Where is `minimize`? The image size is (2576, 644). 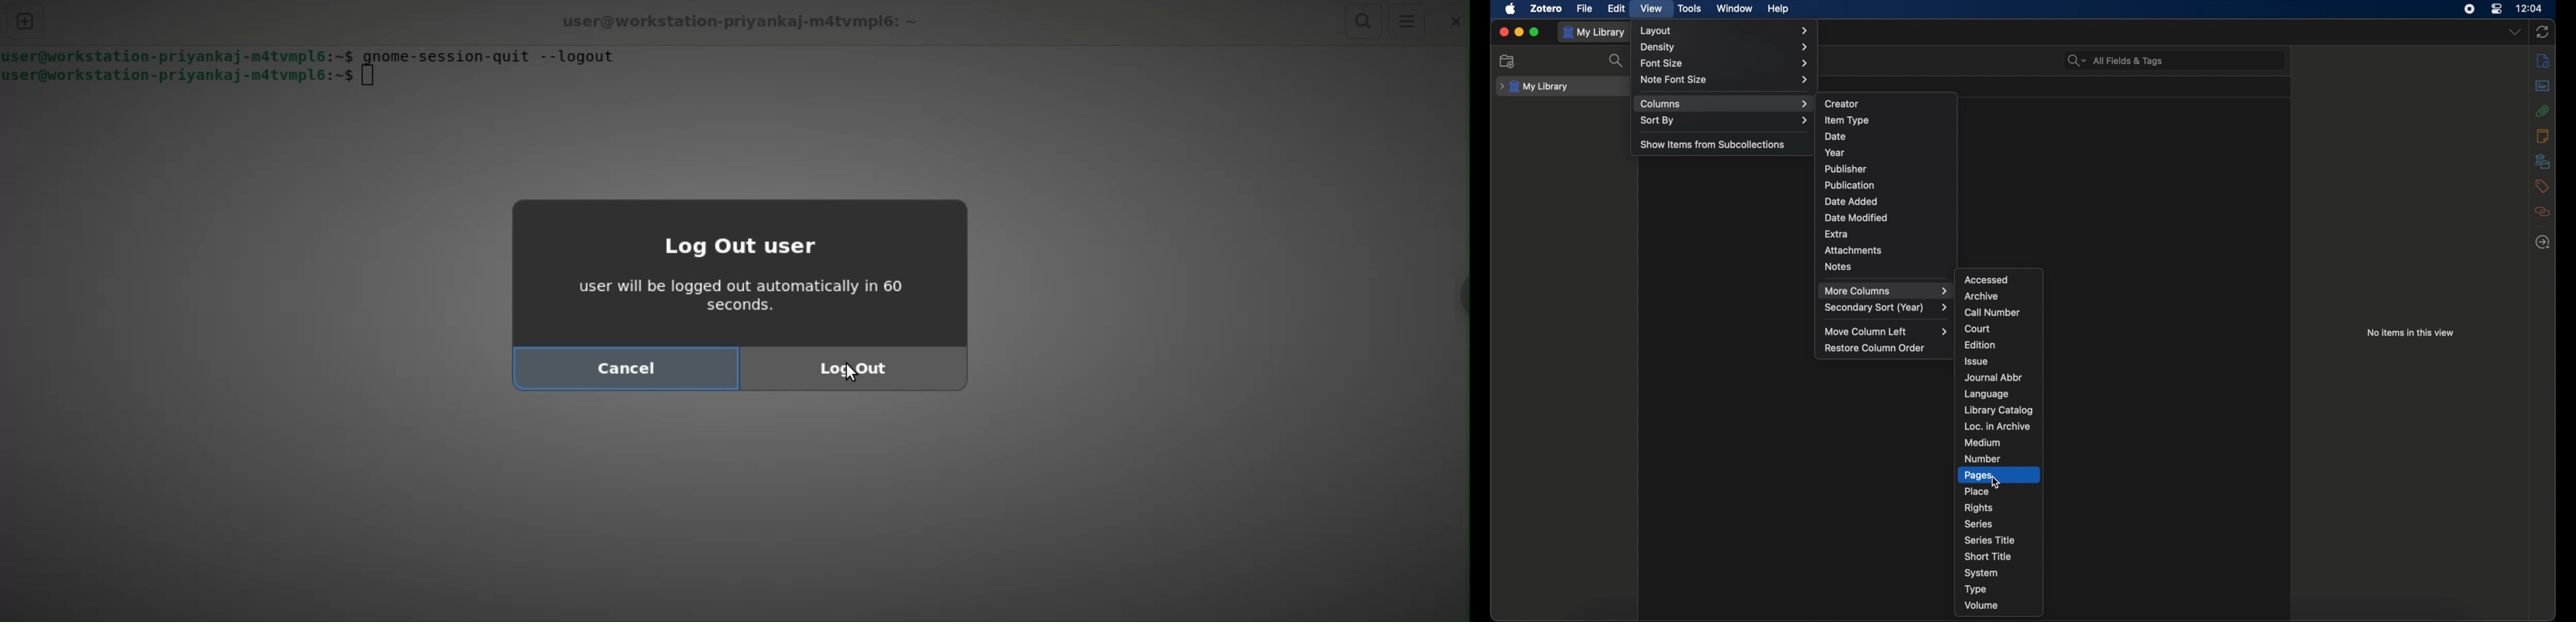 minimize is located at coordinates (1519, 32).